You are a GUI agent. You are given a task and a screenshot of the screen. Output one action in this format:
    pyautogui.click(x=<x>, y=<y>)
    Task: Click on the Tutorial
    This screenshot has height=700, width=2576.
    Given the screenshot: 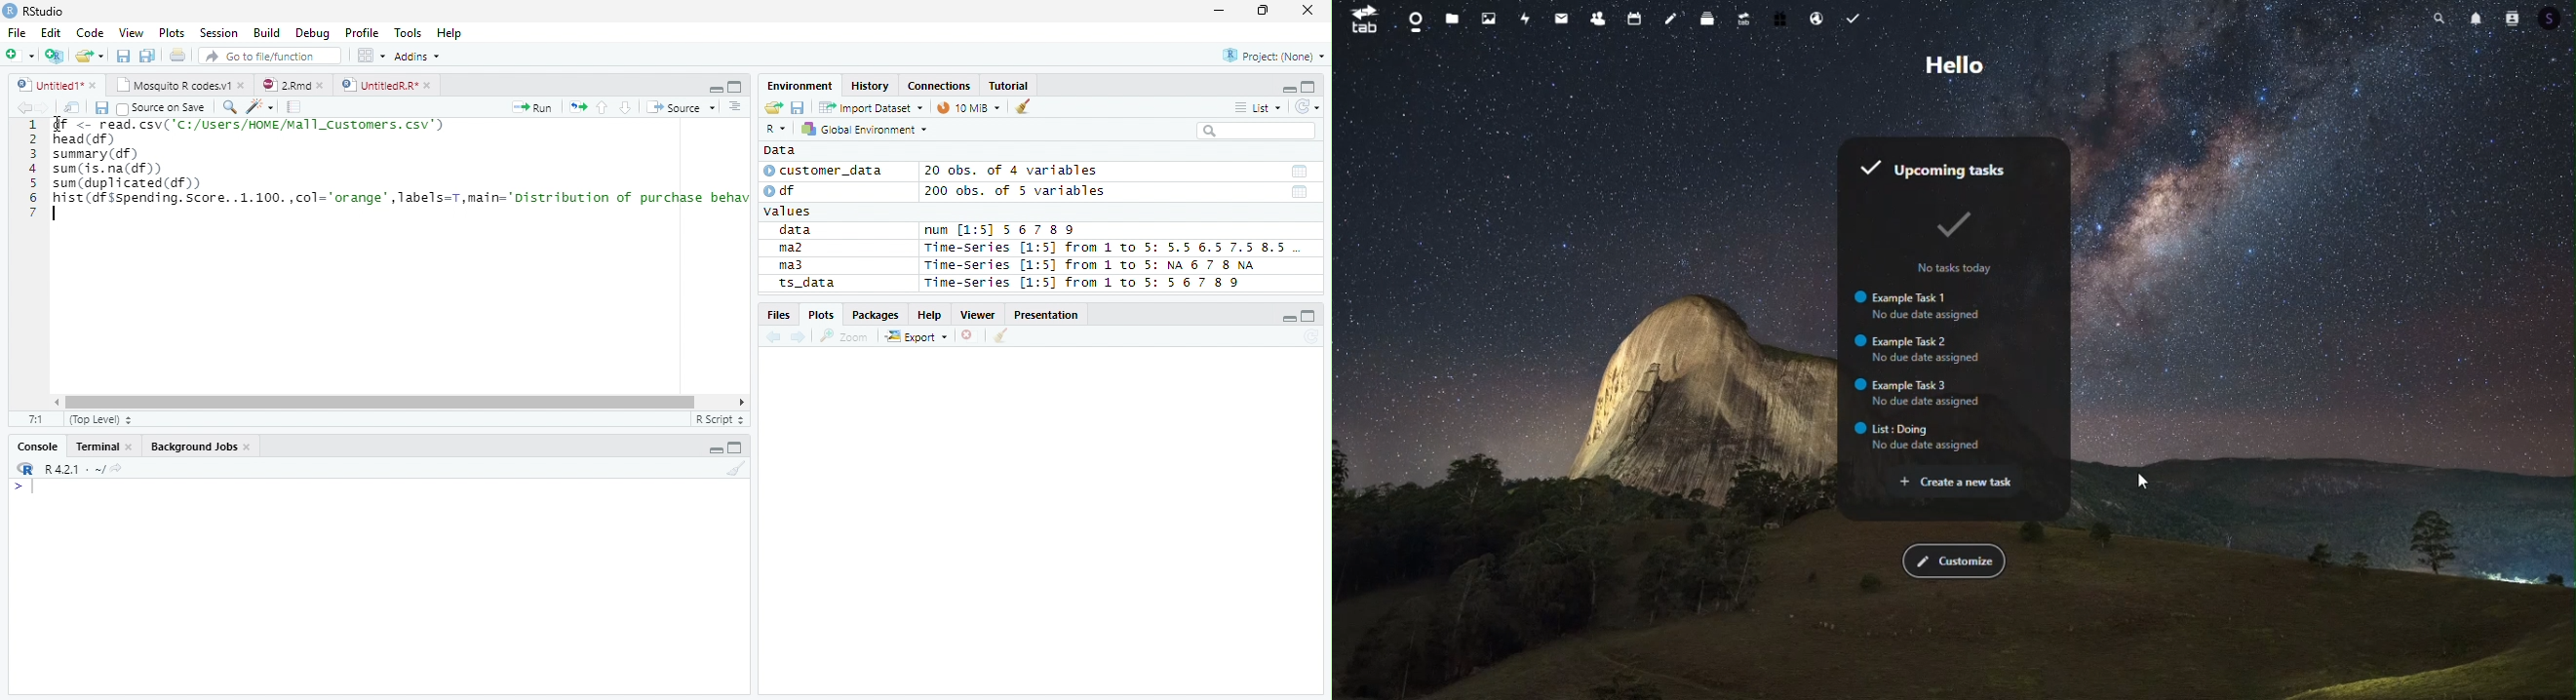 What is the action you would take?
    pyautogui.click(x=1009, y=85)
    